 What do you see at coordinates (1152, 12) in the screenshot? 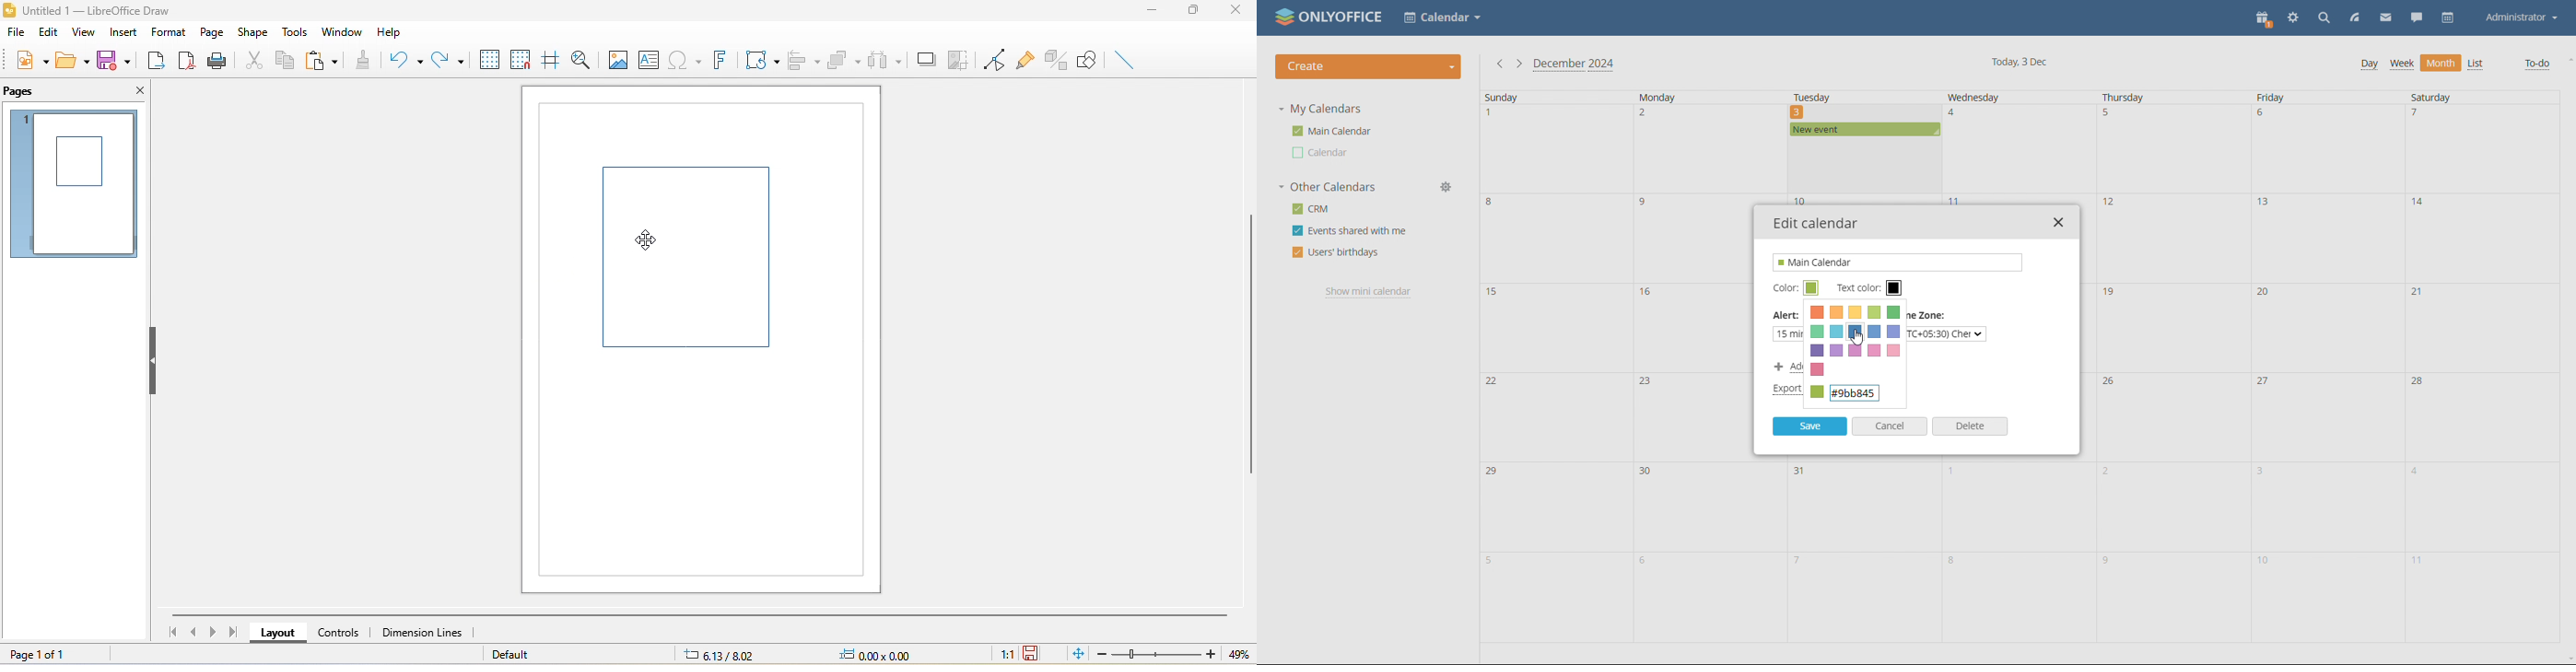
I see `minimize` at bounding box center [1152, 12].